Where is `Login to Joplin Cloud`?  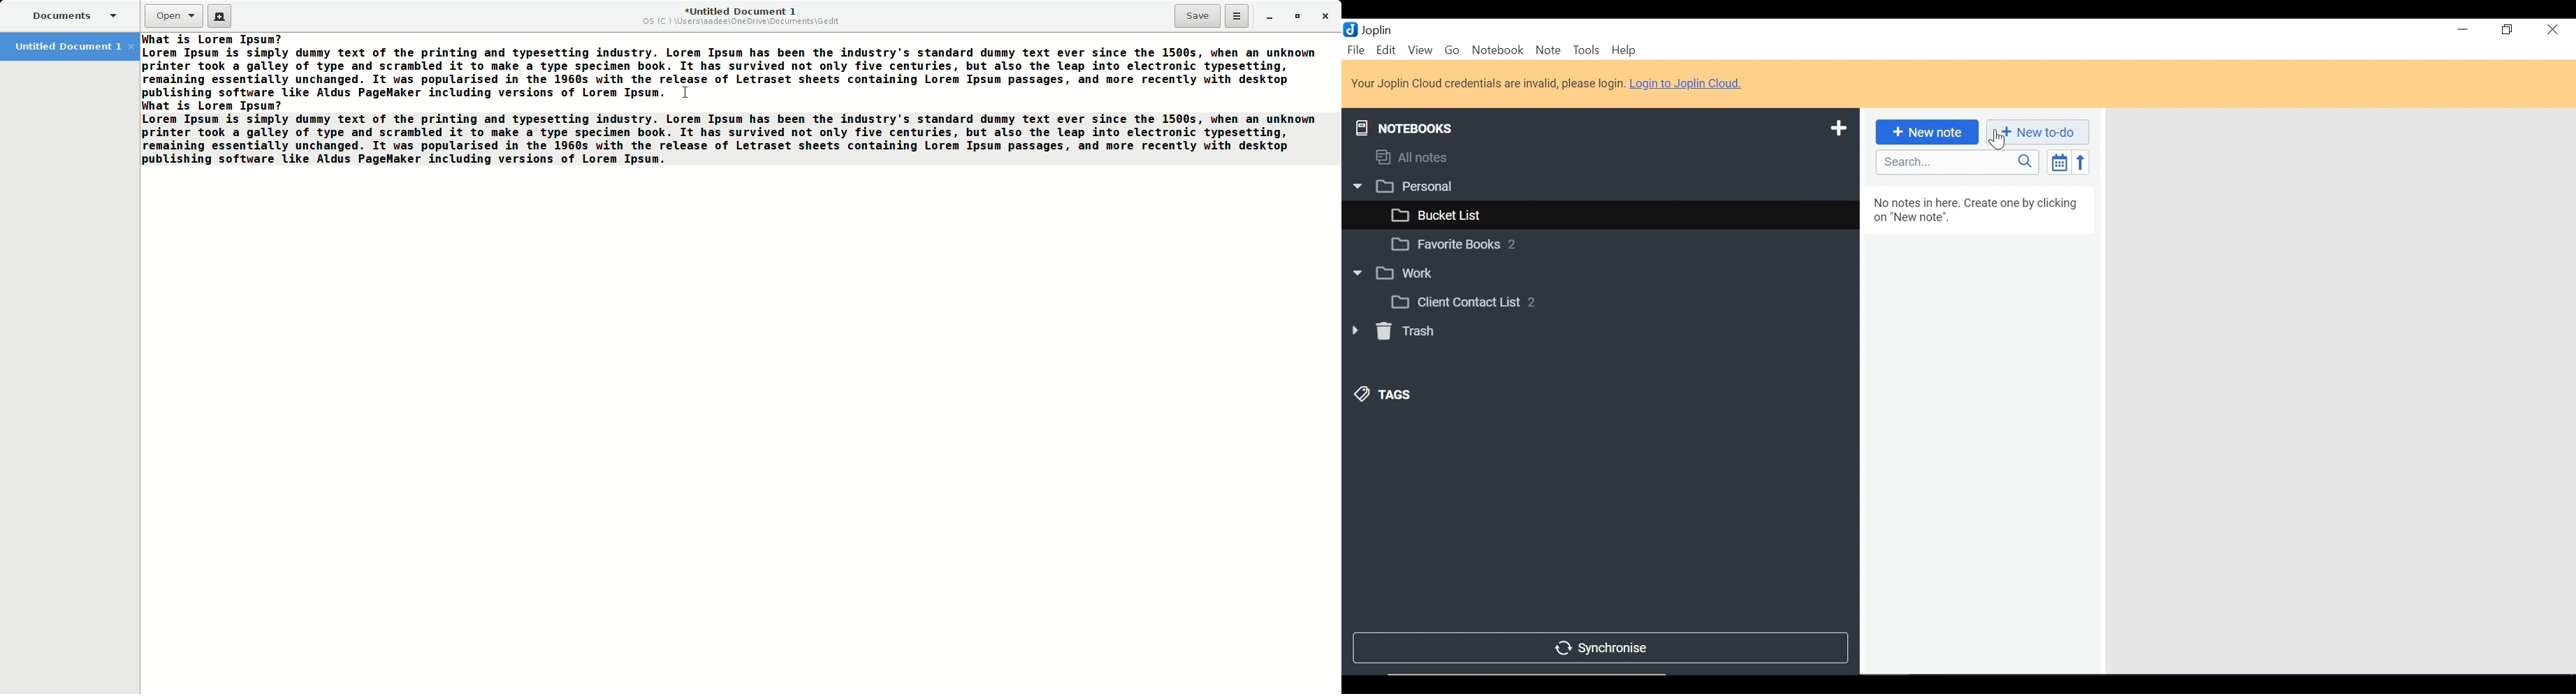 Login to Joplin Cloud is located at coordinates (1548, 84).